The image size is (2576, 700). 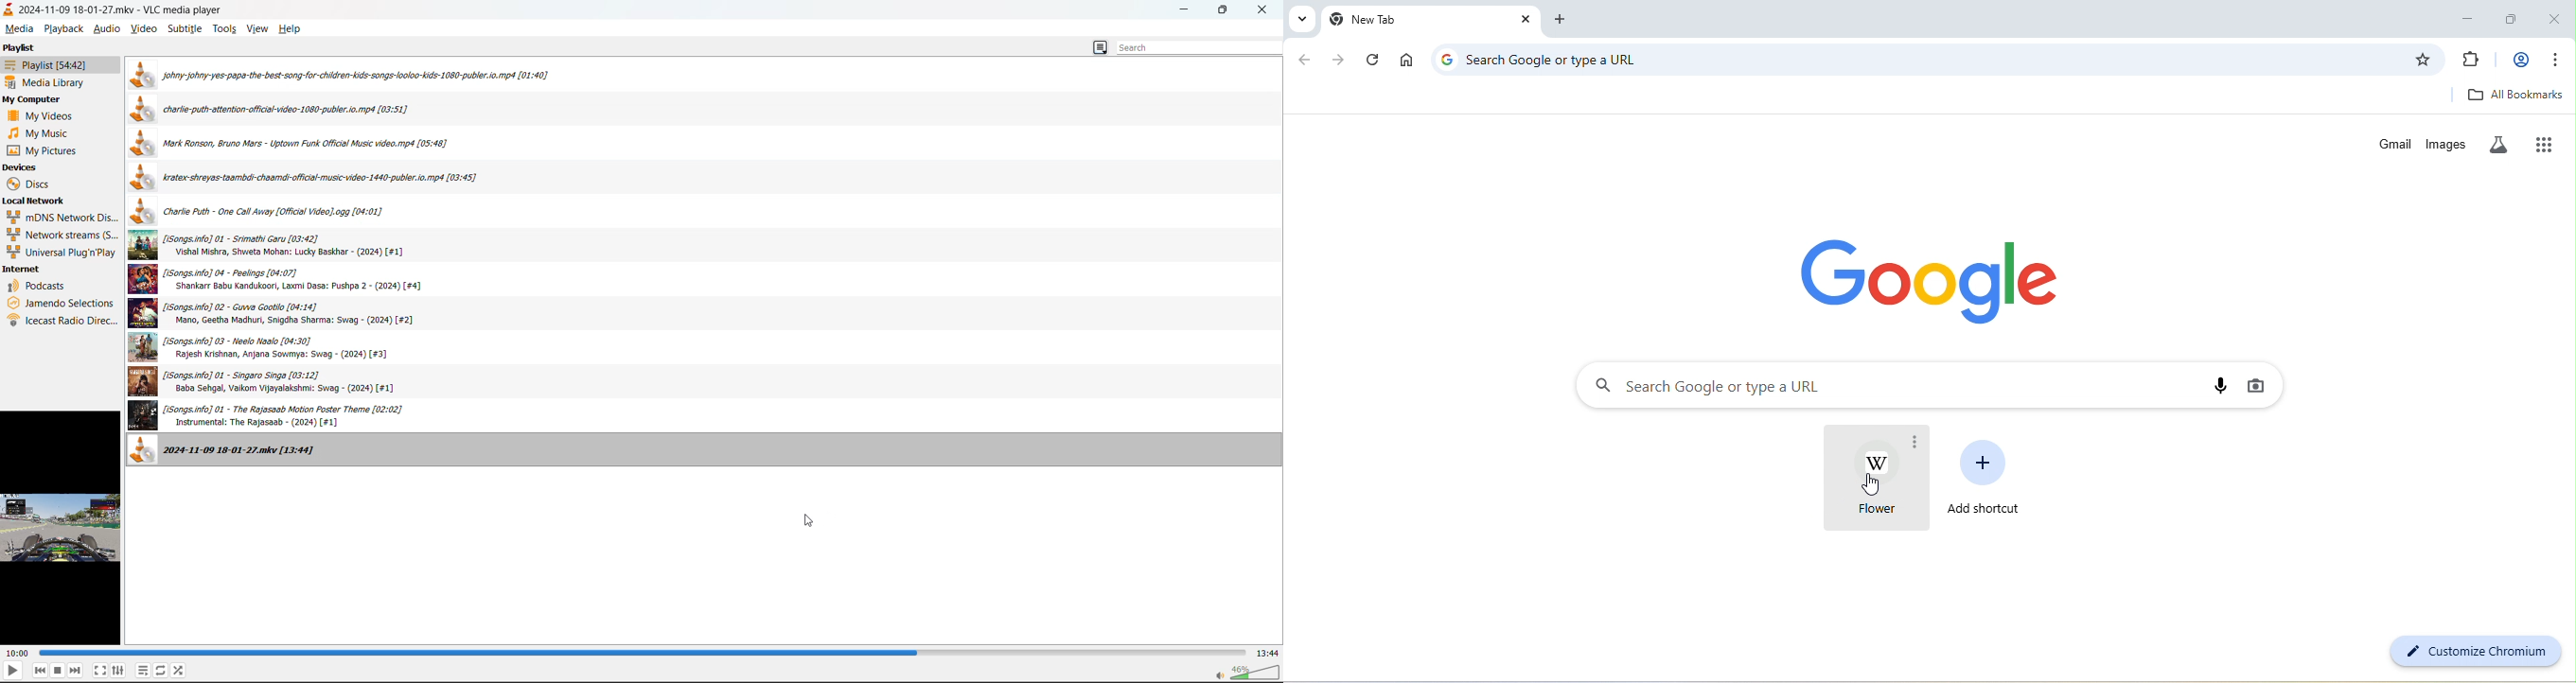 I want to click on previous, so click(x=37, y=670).